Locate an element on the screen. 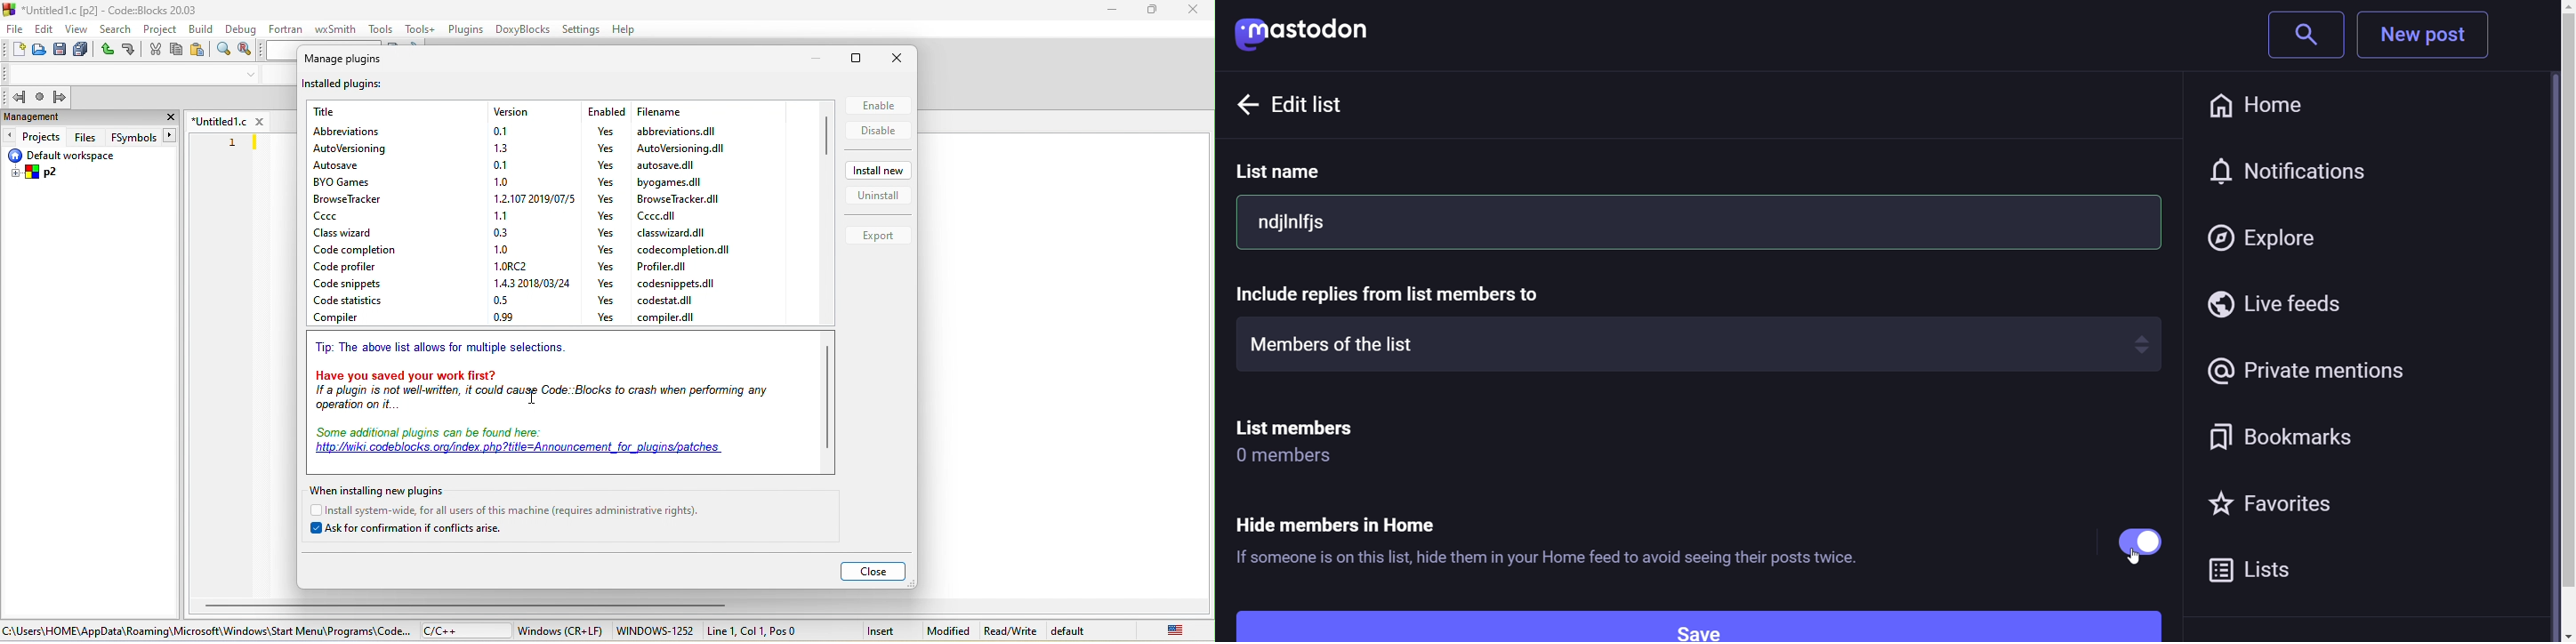 The height and width of the screenshot is (644, 2576). have you saved work first? is located at coordinates (551, 377).